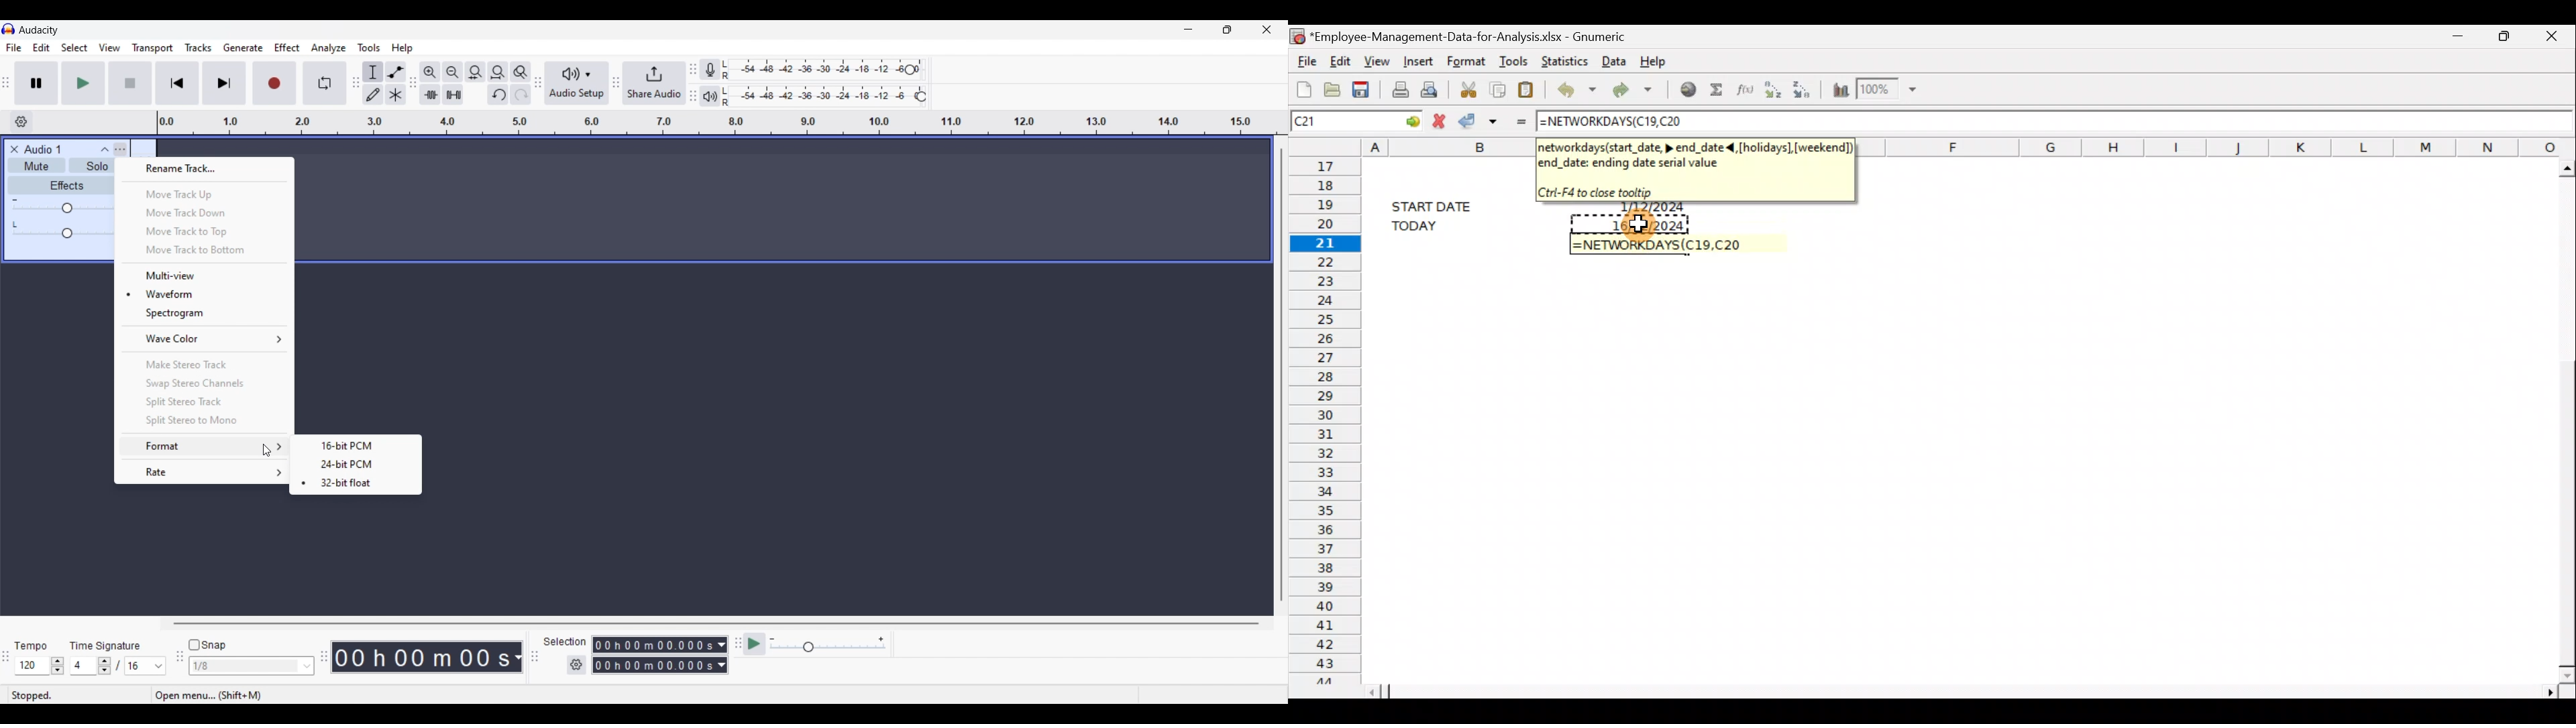 Image resolution: width=2576 pixels, height=728 pixels. What do you see at coordinates (1610, 123) in the screenshot?
I see `=NETWORKDAYS(C19,20` at bounding box center [1610, 123].